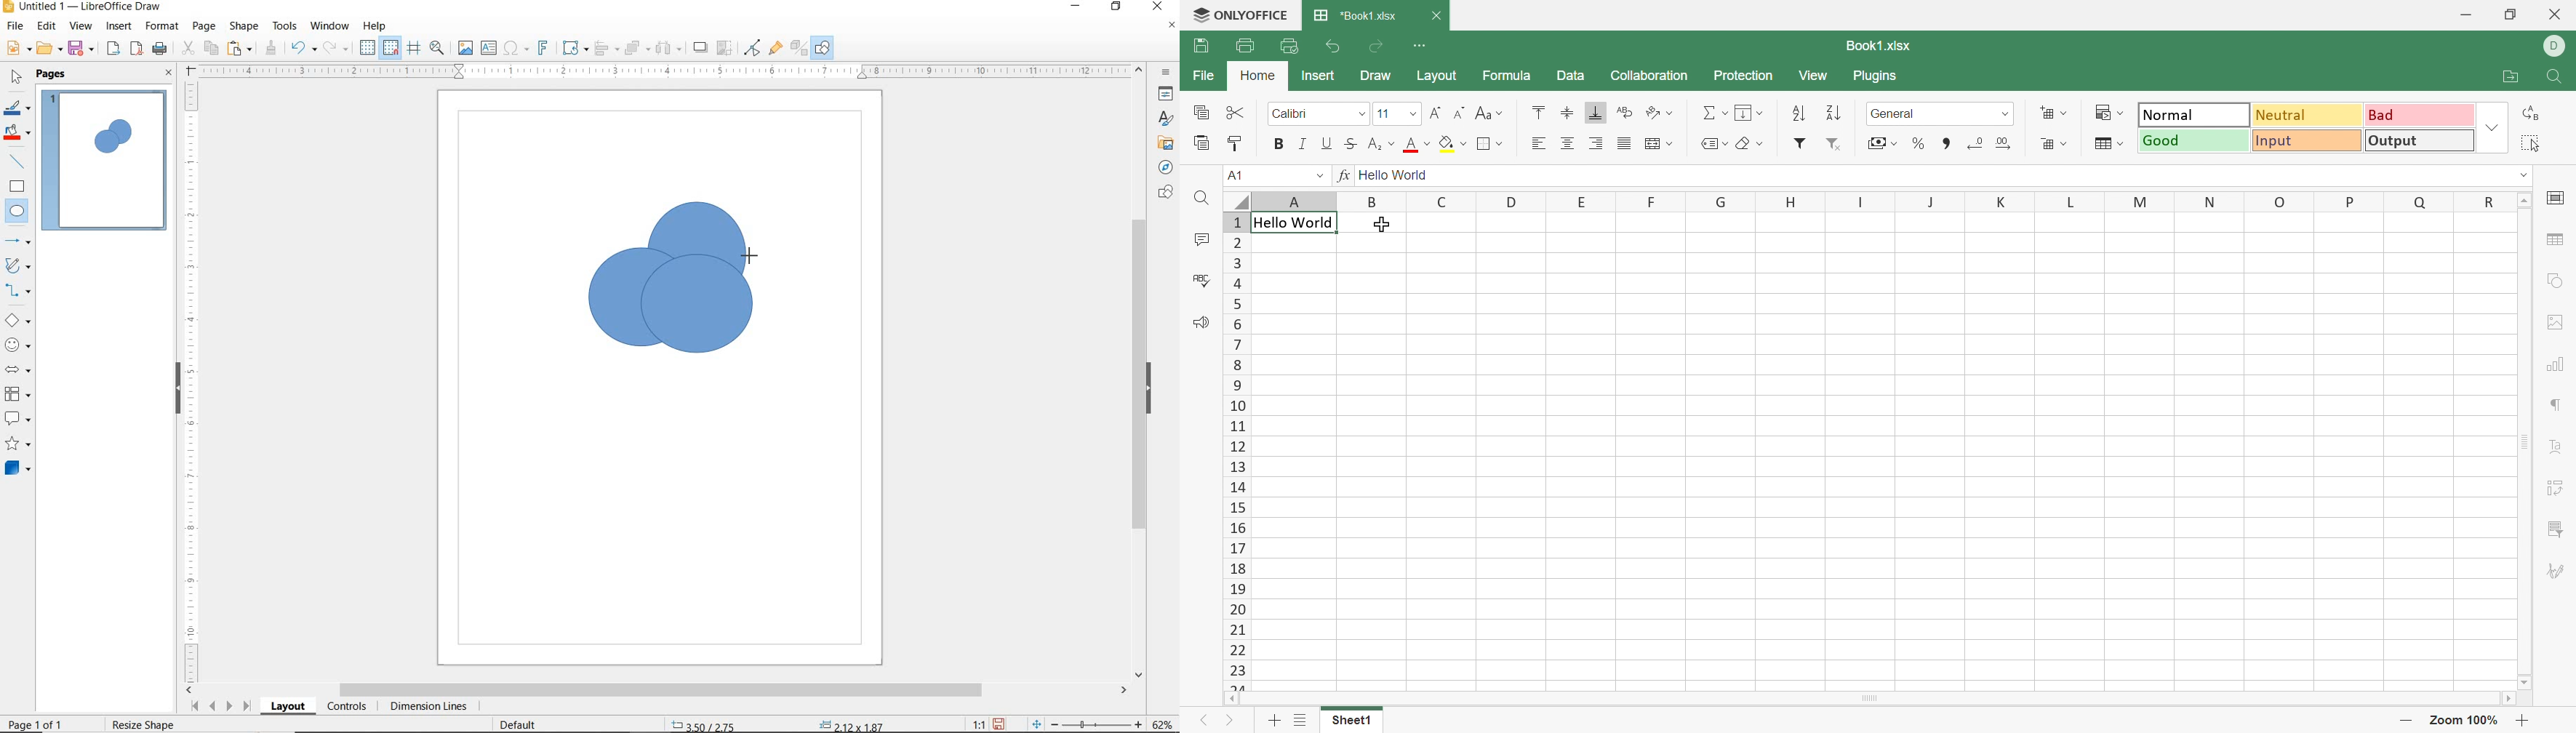  I want to click on ZOOM FACTOR, so click(1163, 722).